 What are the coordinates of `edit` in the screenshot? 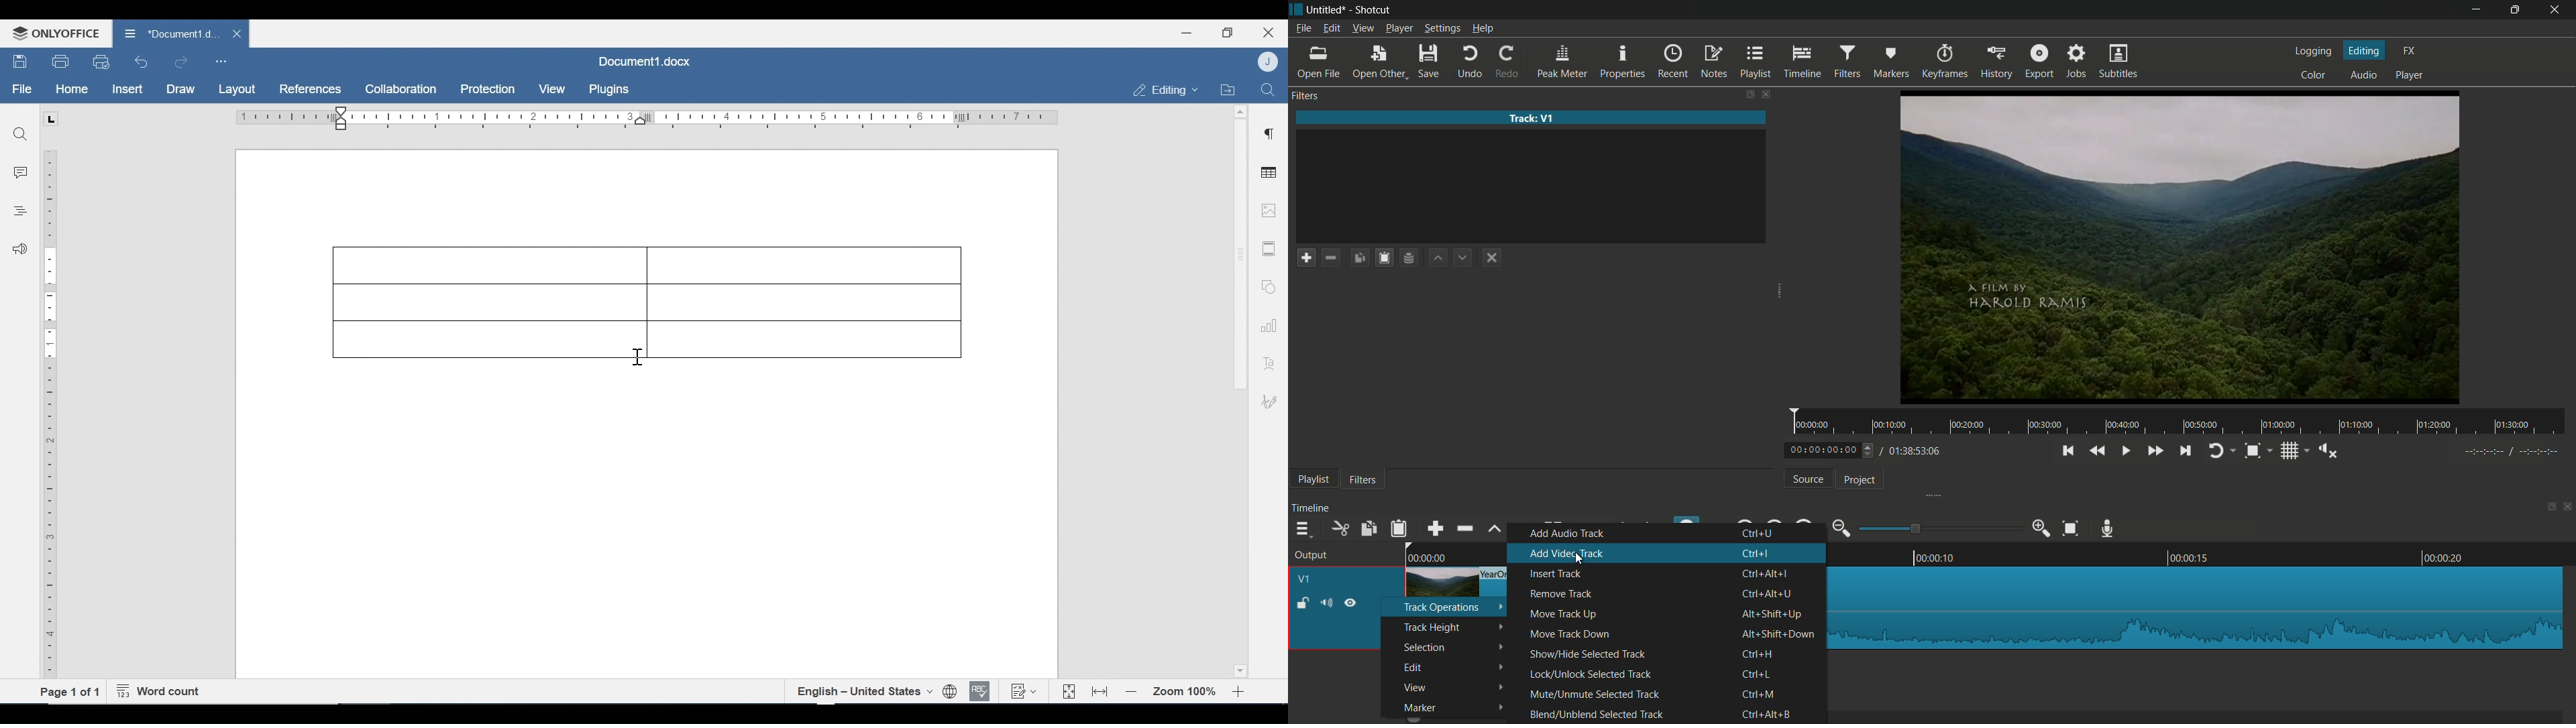 It's located at (1415, 667).